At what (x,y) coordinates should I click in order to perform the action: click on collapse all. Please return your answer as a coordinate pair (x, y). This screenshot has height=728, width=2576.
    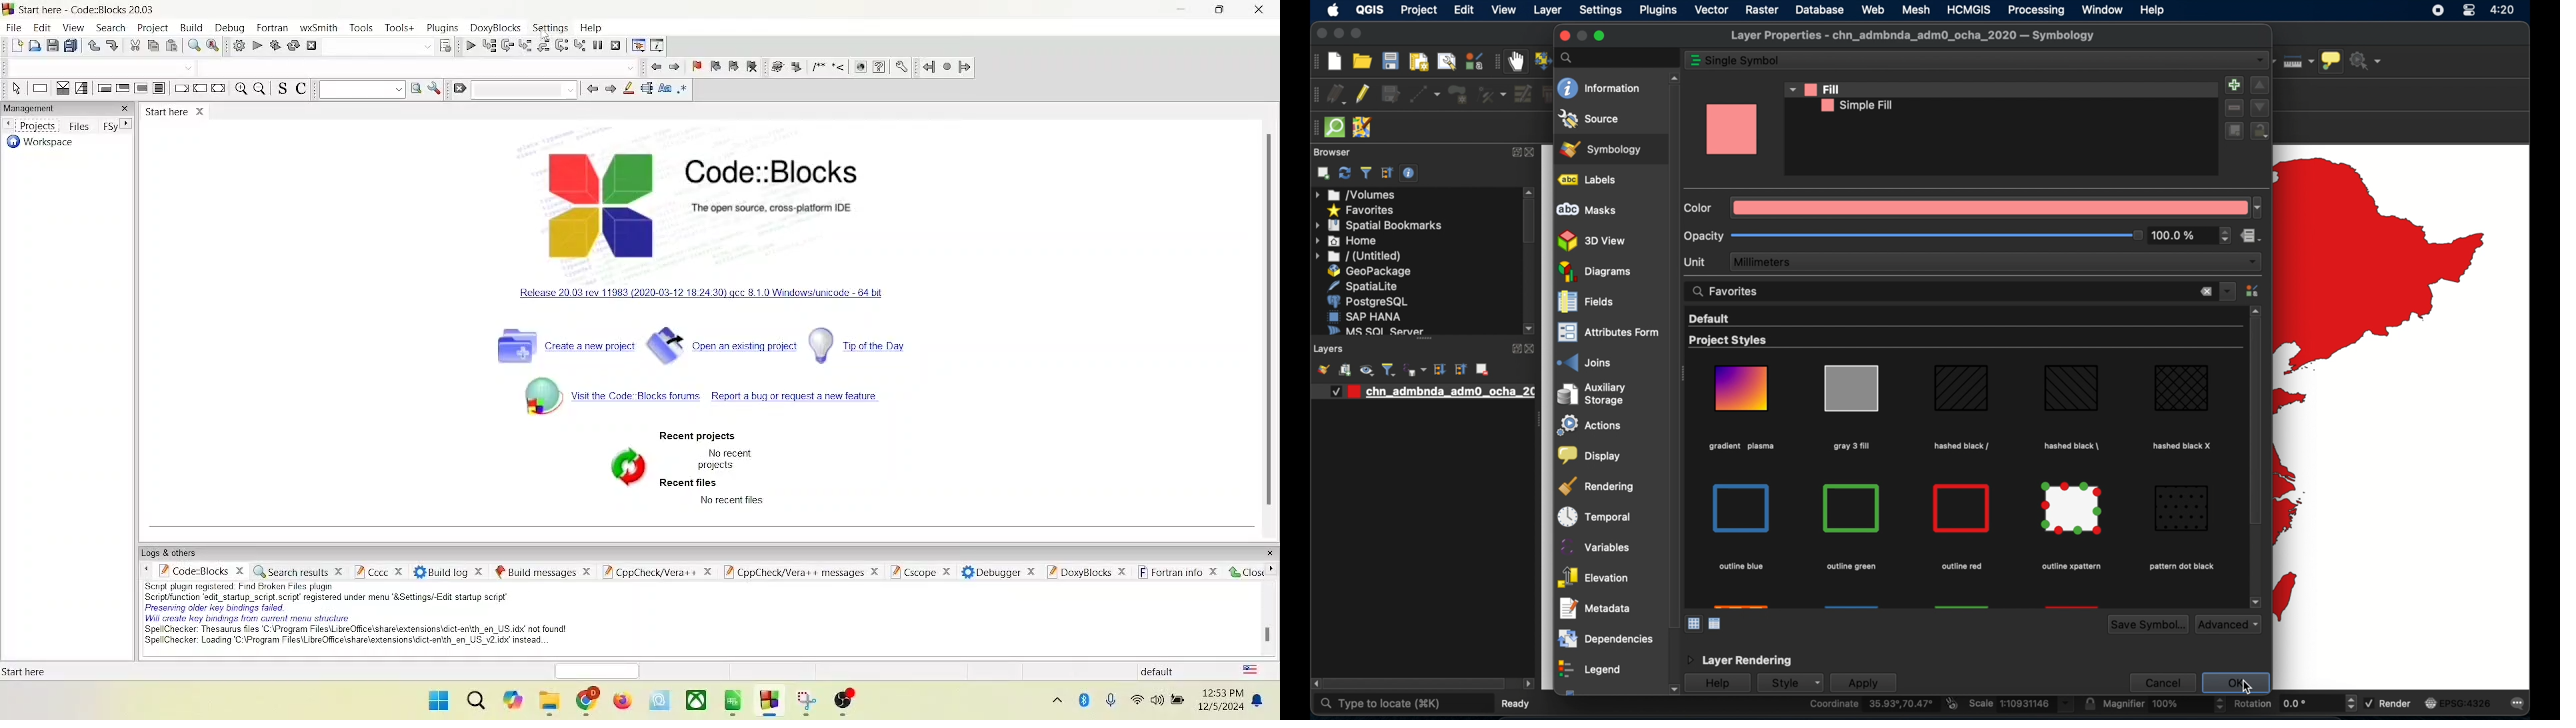
    Looking at the image, I should click on (1387, 173).